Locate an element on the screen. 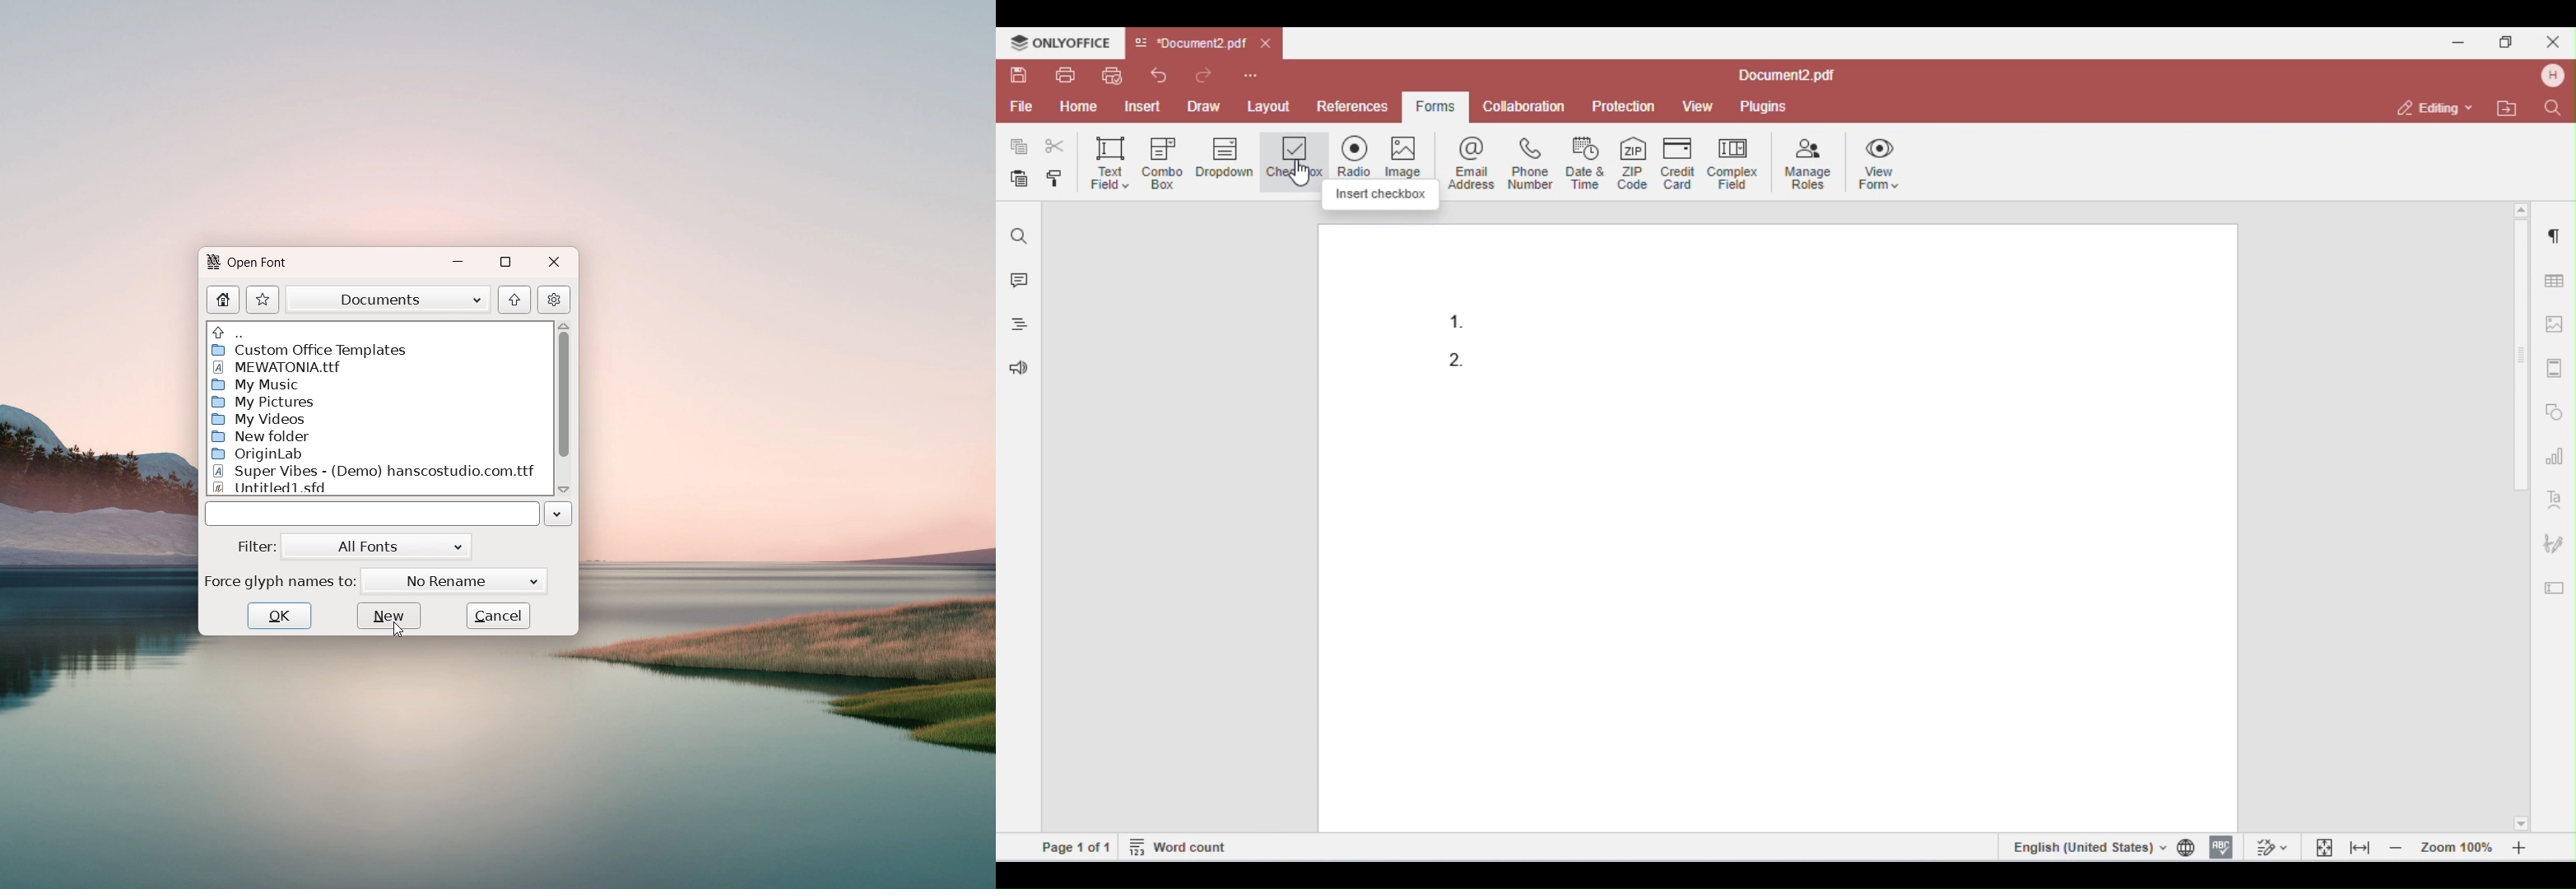 The width and height of the screenshot is (2576, 896). My Videos is located at coordinates (260, 420).